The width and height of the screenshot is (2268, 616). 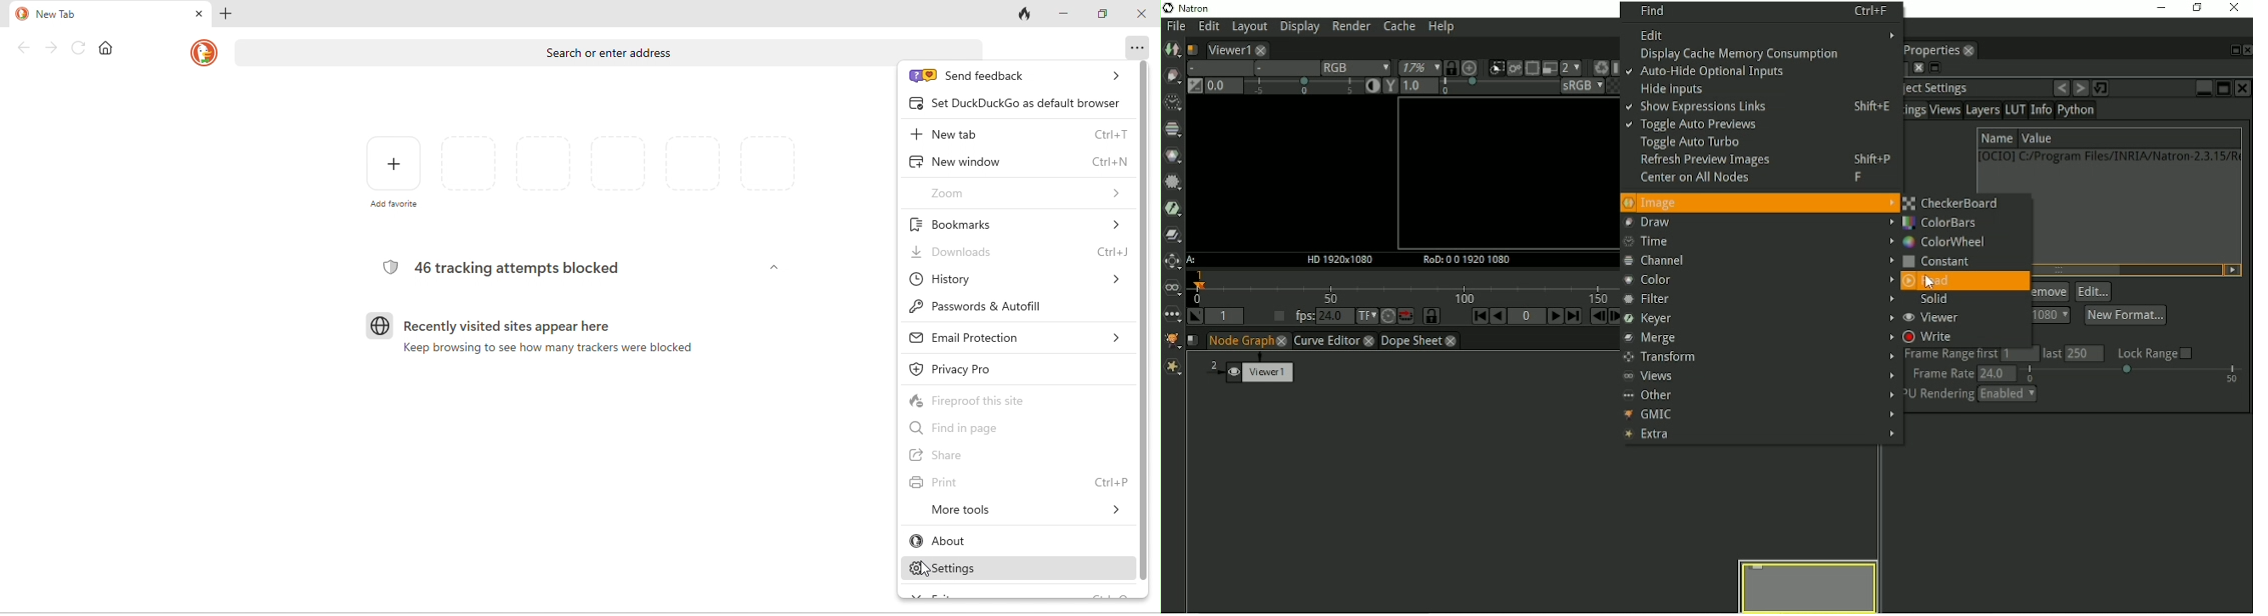 What do you see at coordinates (1945, 241) in the screenshot?
I see `Colorwheel` at bounding box center [1945, 241].